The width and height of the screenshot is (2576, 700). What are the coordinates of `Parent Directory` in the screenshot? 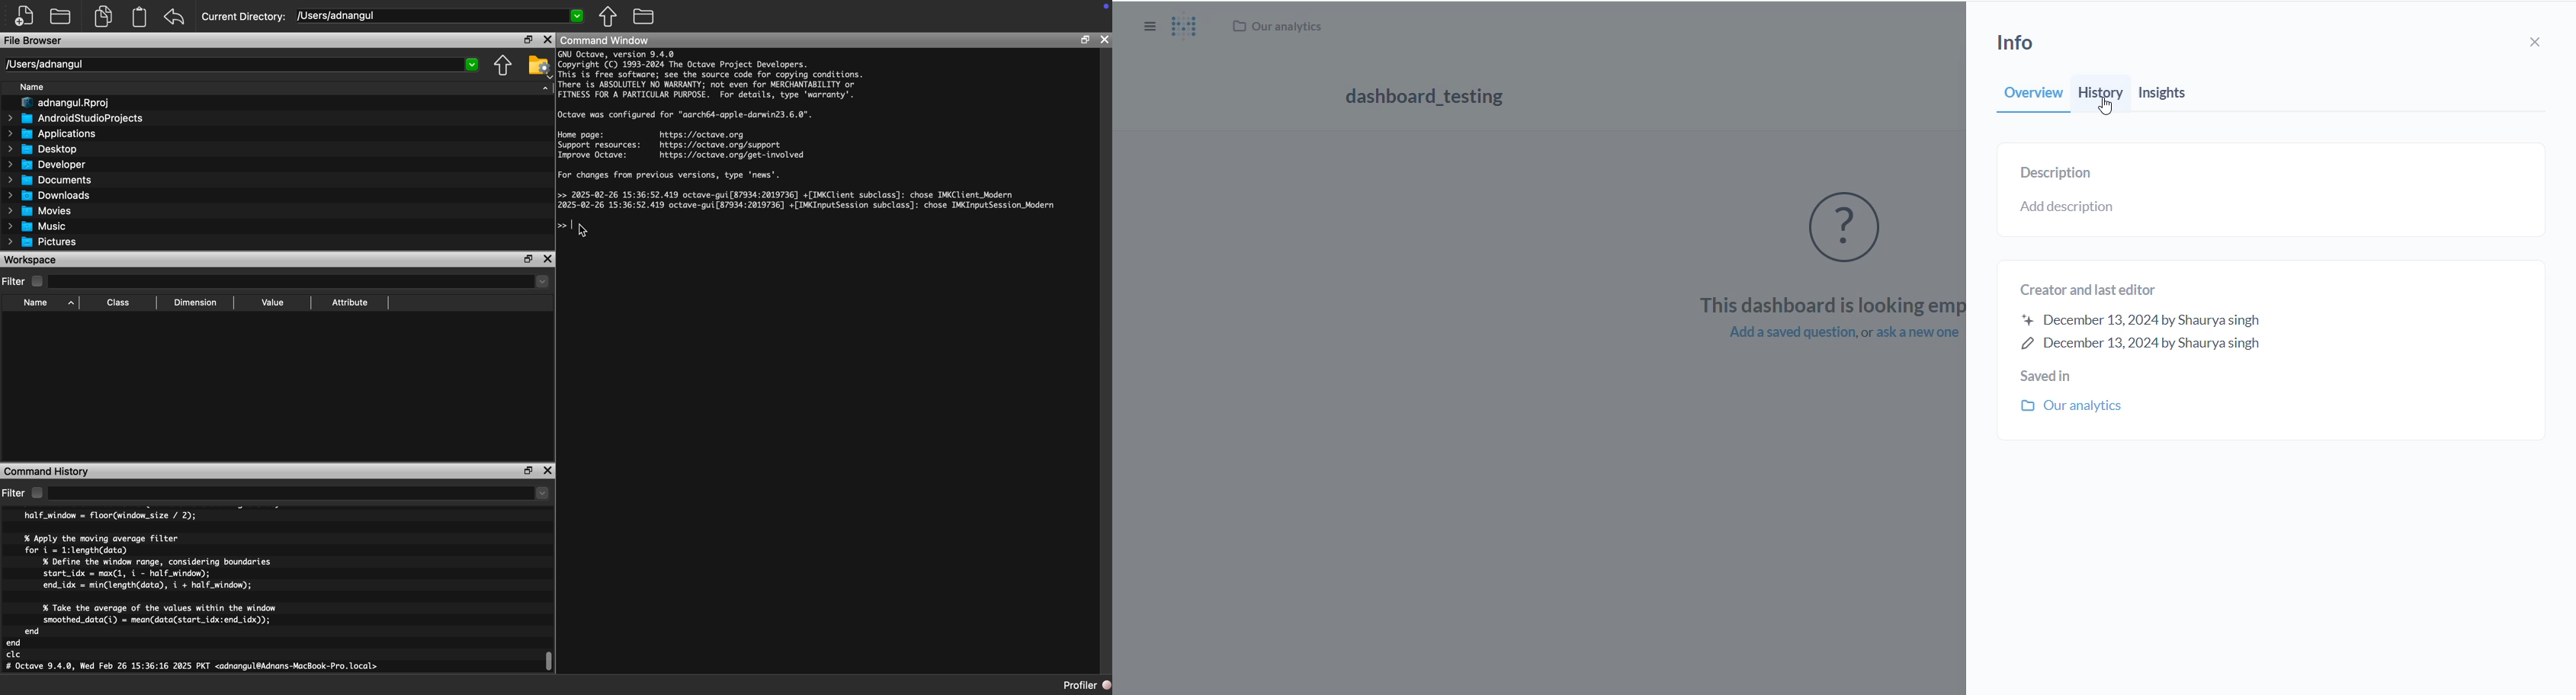 It's located at (609, 17).